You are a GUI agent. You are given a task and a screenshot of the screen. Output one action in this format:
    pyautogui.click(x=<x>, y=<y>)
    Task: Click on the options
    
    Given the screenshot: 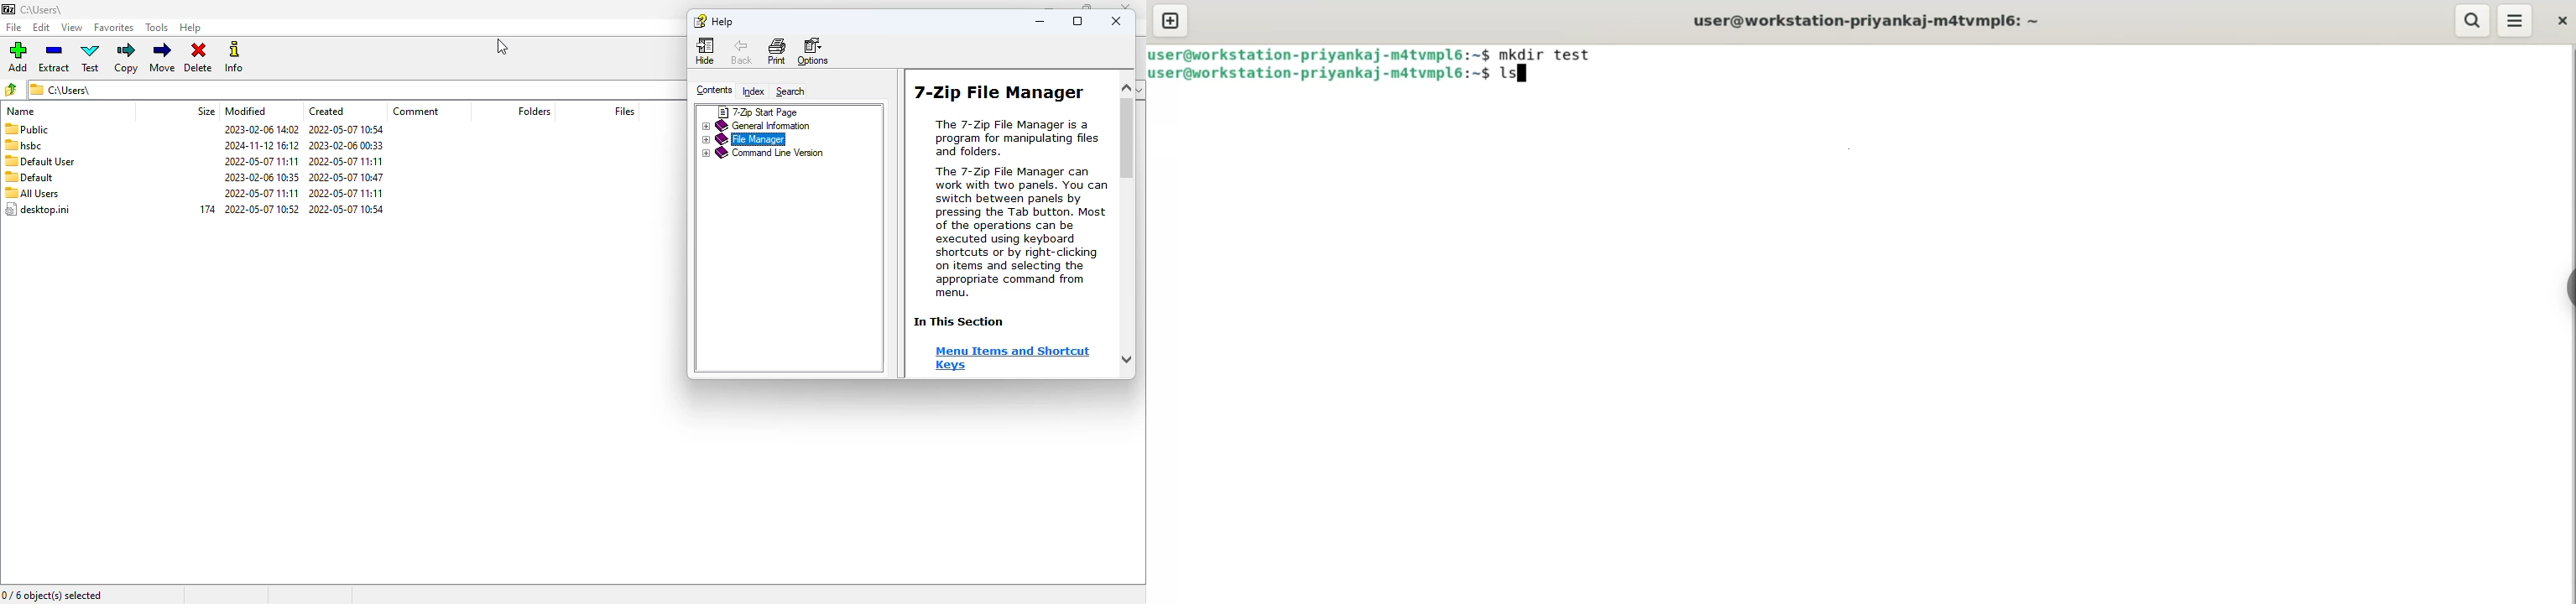 What is the action you would take?
    pyautogui.click(x=813, y=50)
    